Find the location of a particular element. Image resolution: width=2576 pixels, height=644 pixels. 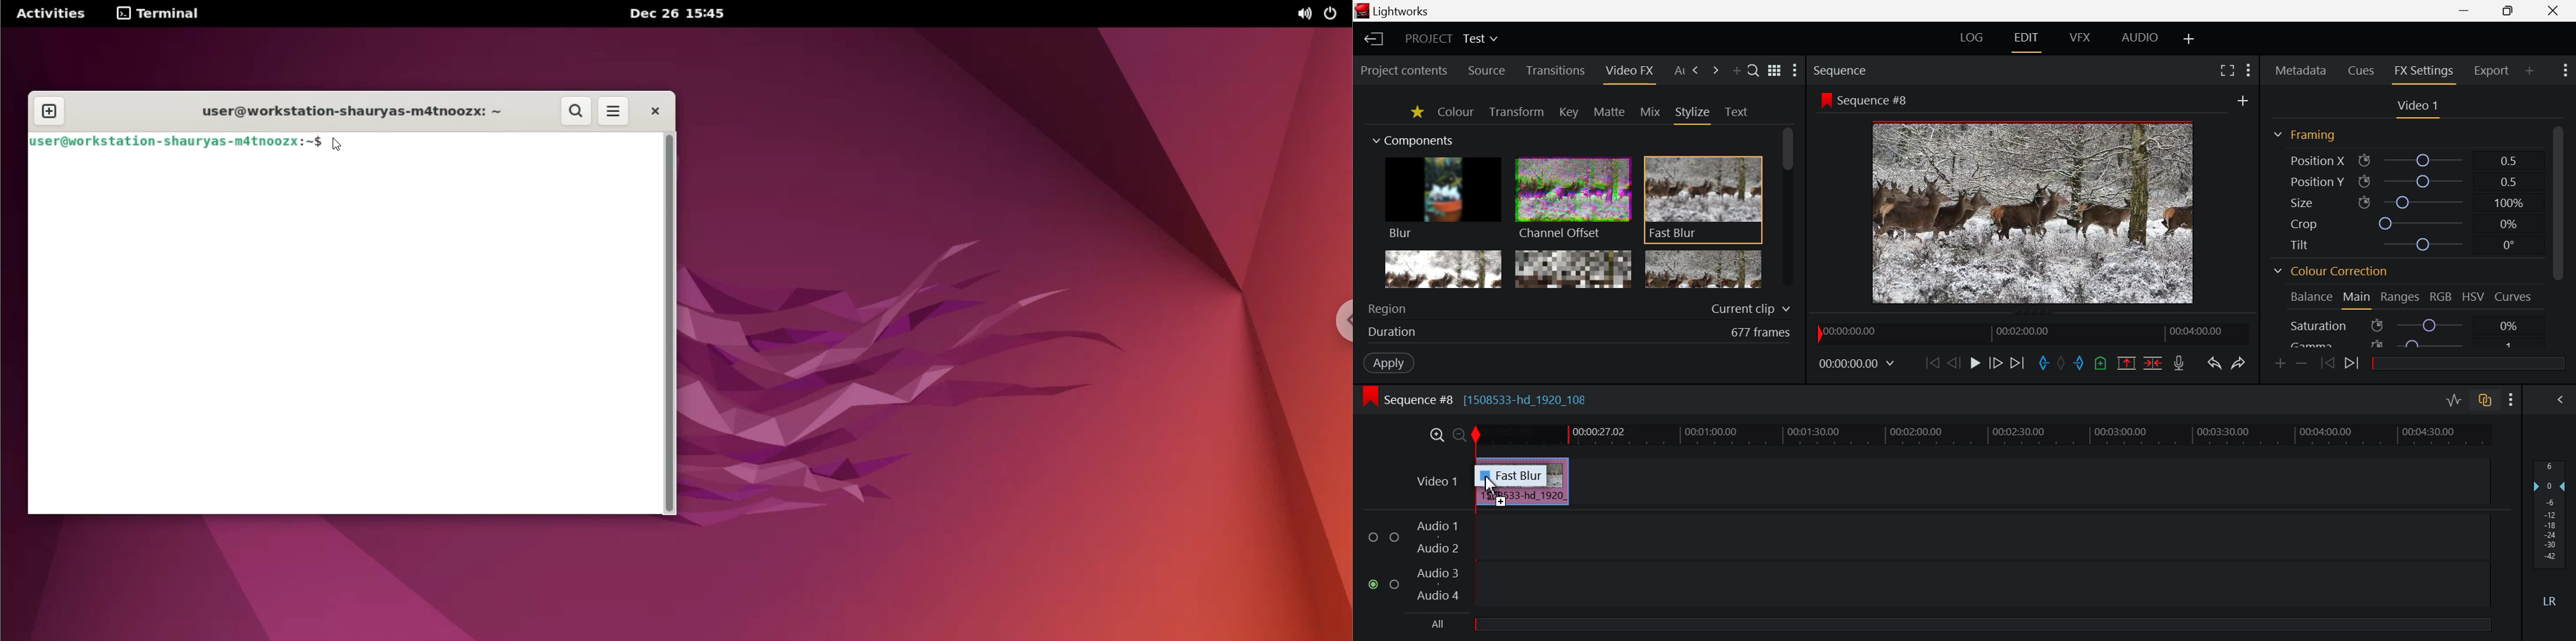

Crop is located at coordinates (2409, 224).